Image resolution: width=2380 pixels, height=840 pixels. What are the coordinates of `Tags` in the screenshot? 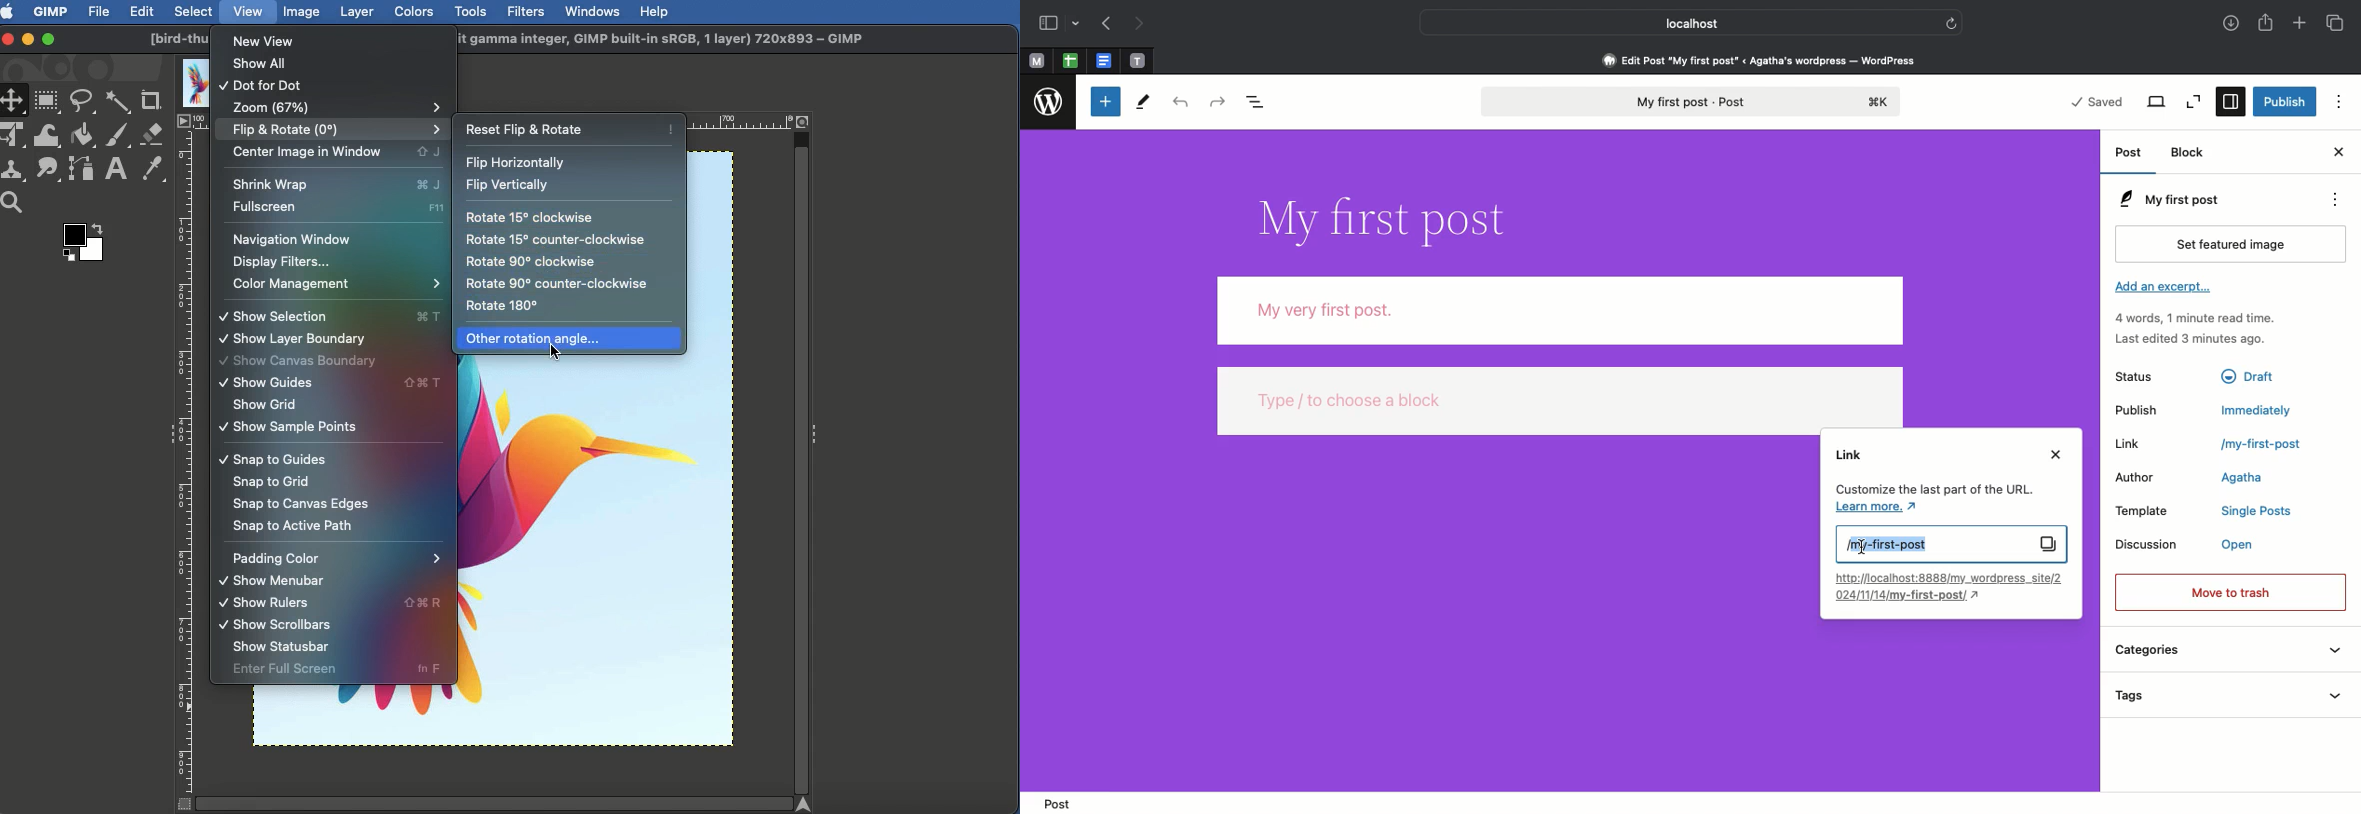 It's located at (2234, 693).